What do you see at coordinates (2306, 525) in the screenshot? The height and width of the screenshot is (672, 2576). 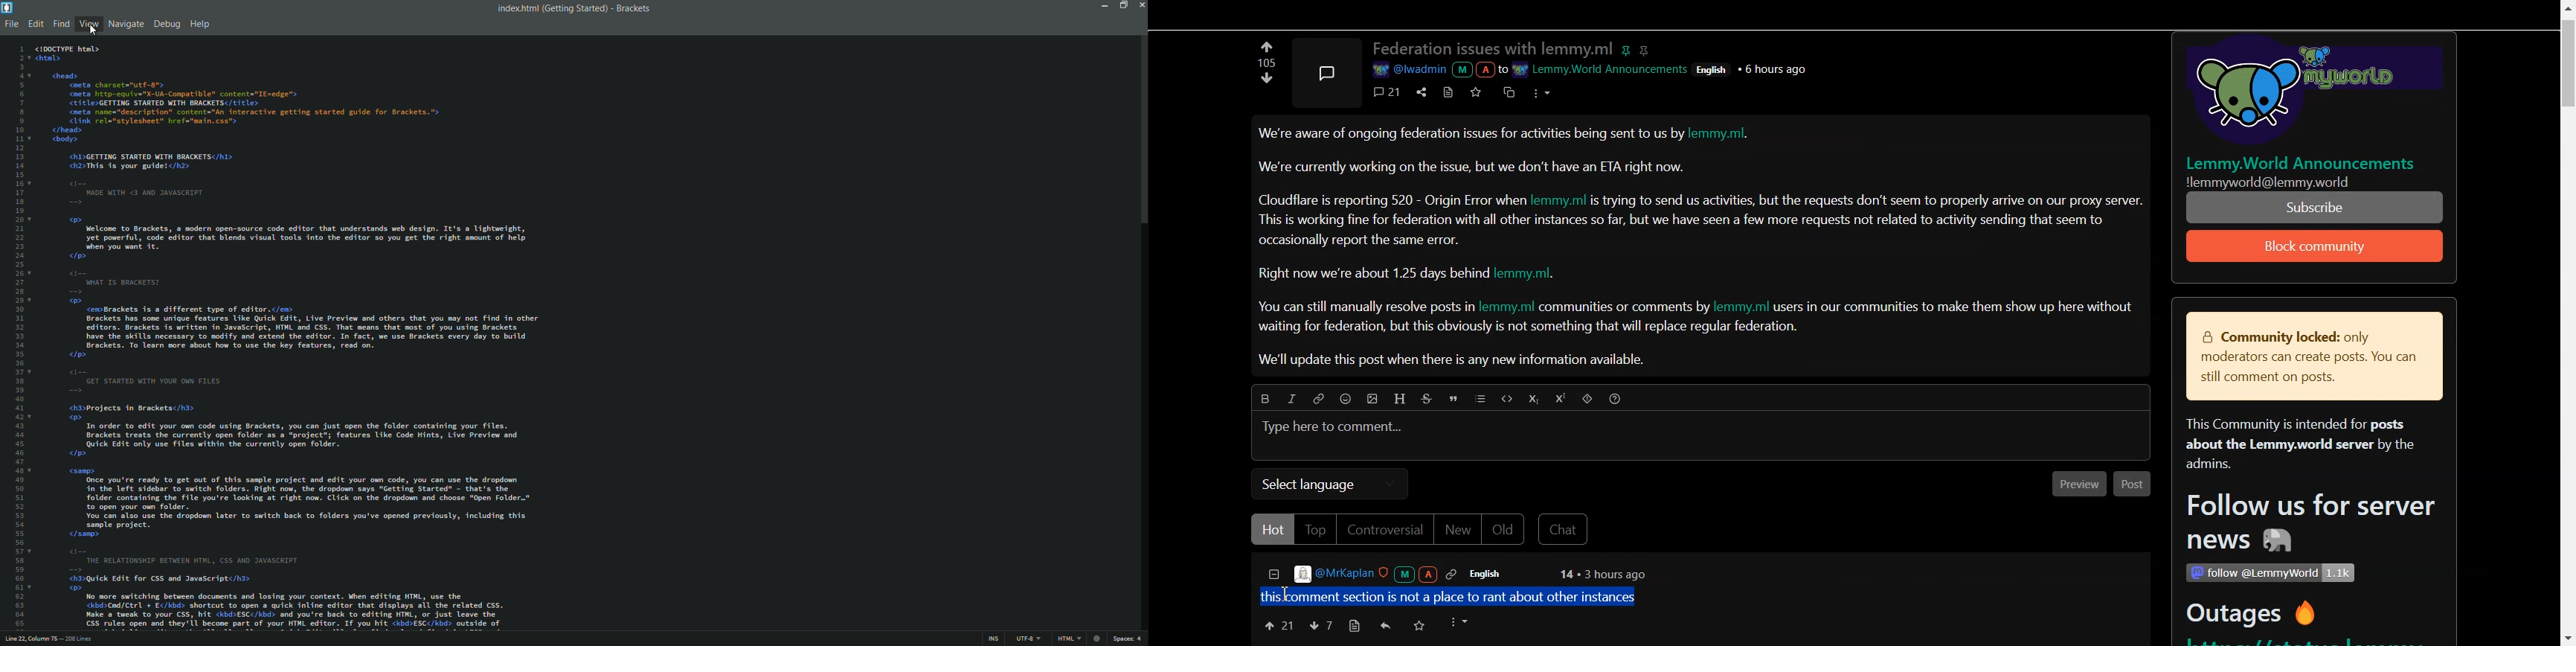 I see `Follow us for server
news #8` at bounding box center [2306, 525].